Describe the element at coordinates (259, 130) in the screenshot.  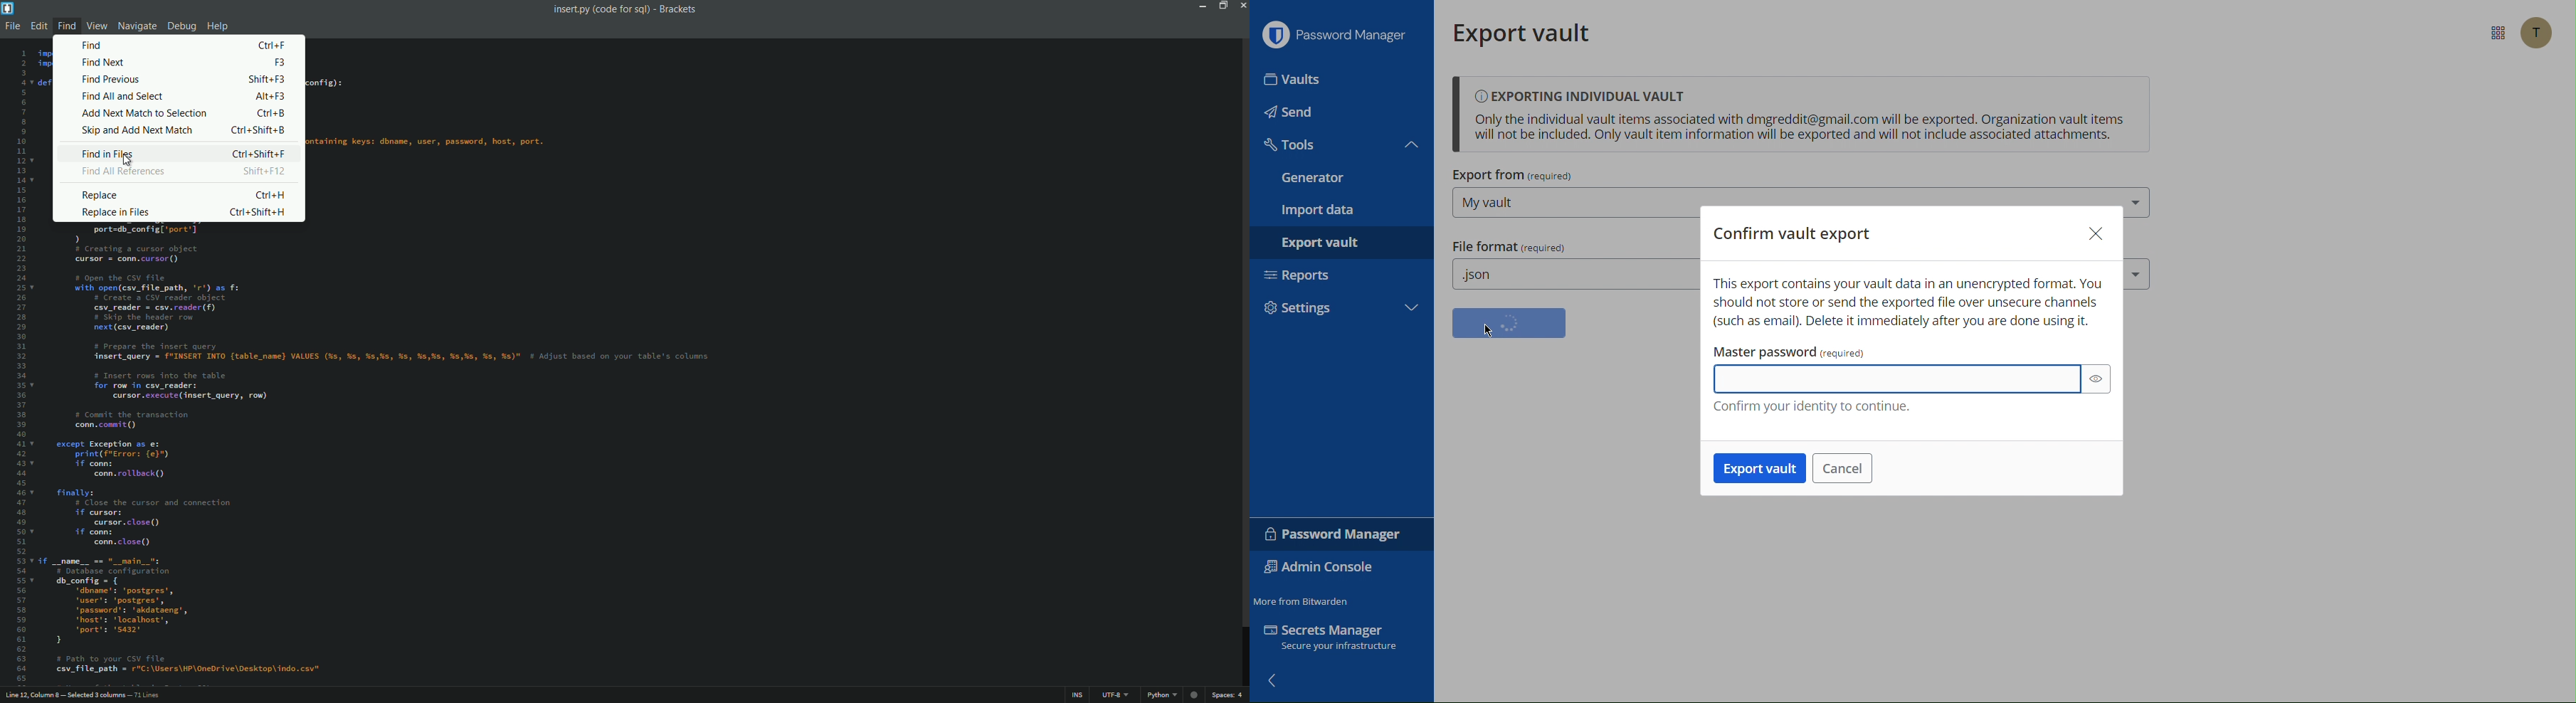
I see `keyboard shortcut` at that location.